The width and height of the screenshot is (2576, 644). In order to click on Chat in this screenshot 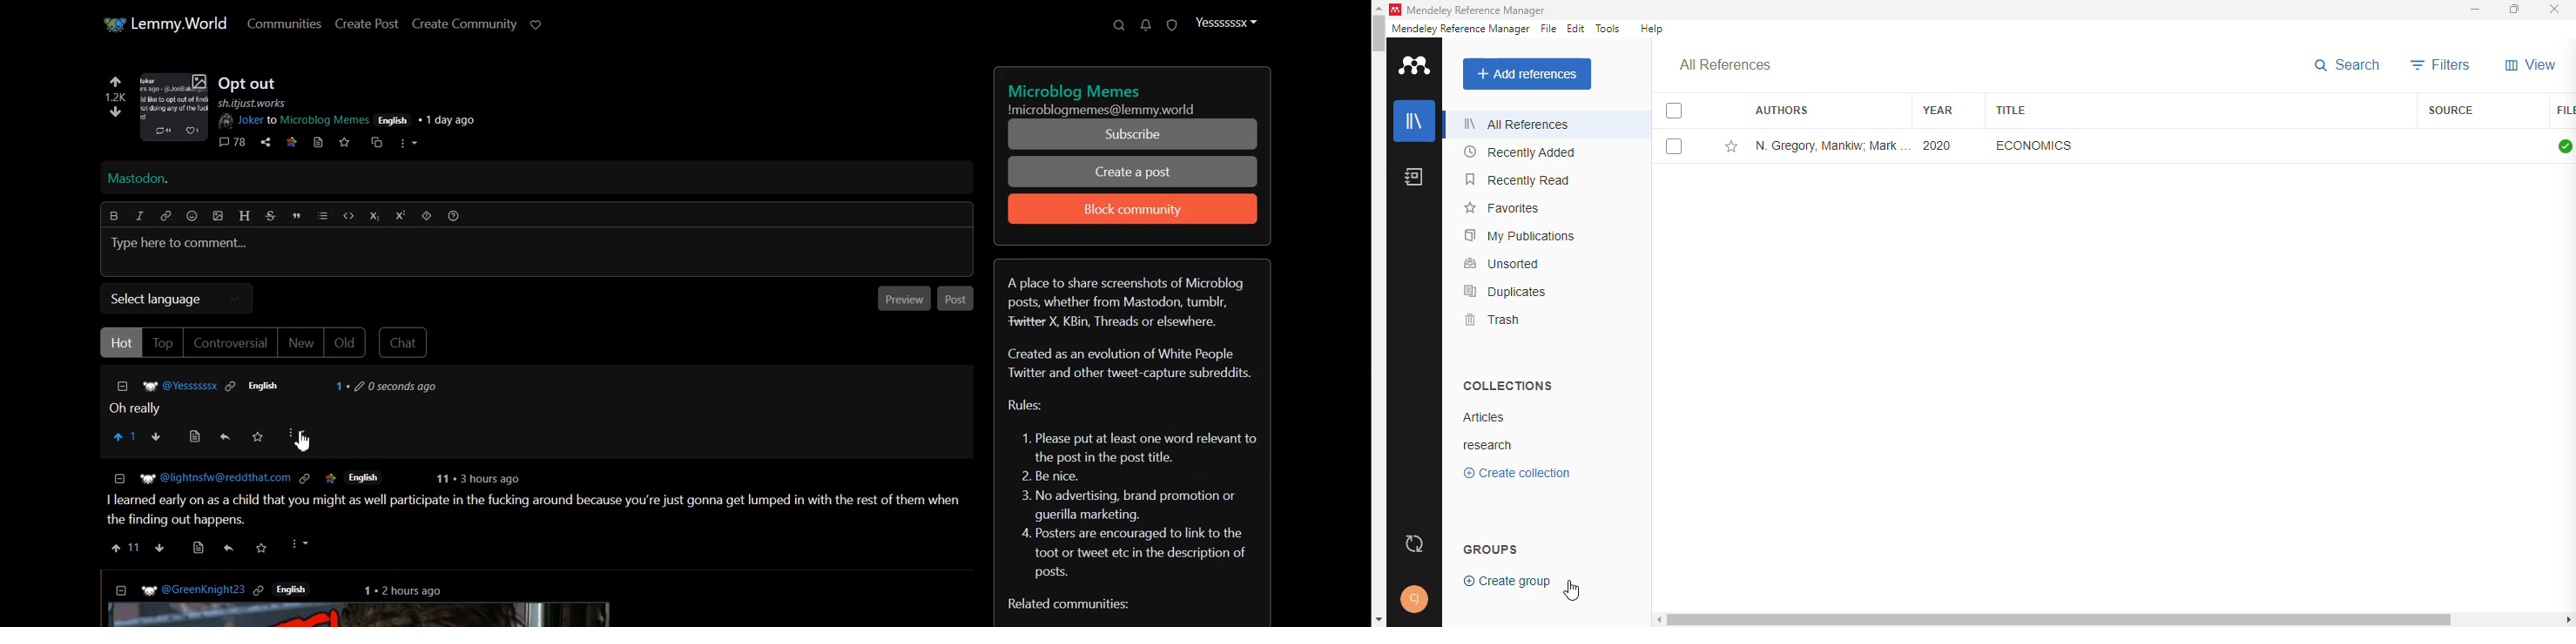, I will do `click(407, 342)`.